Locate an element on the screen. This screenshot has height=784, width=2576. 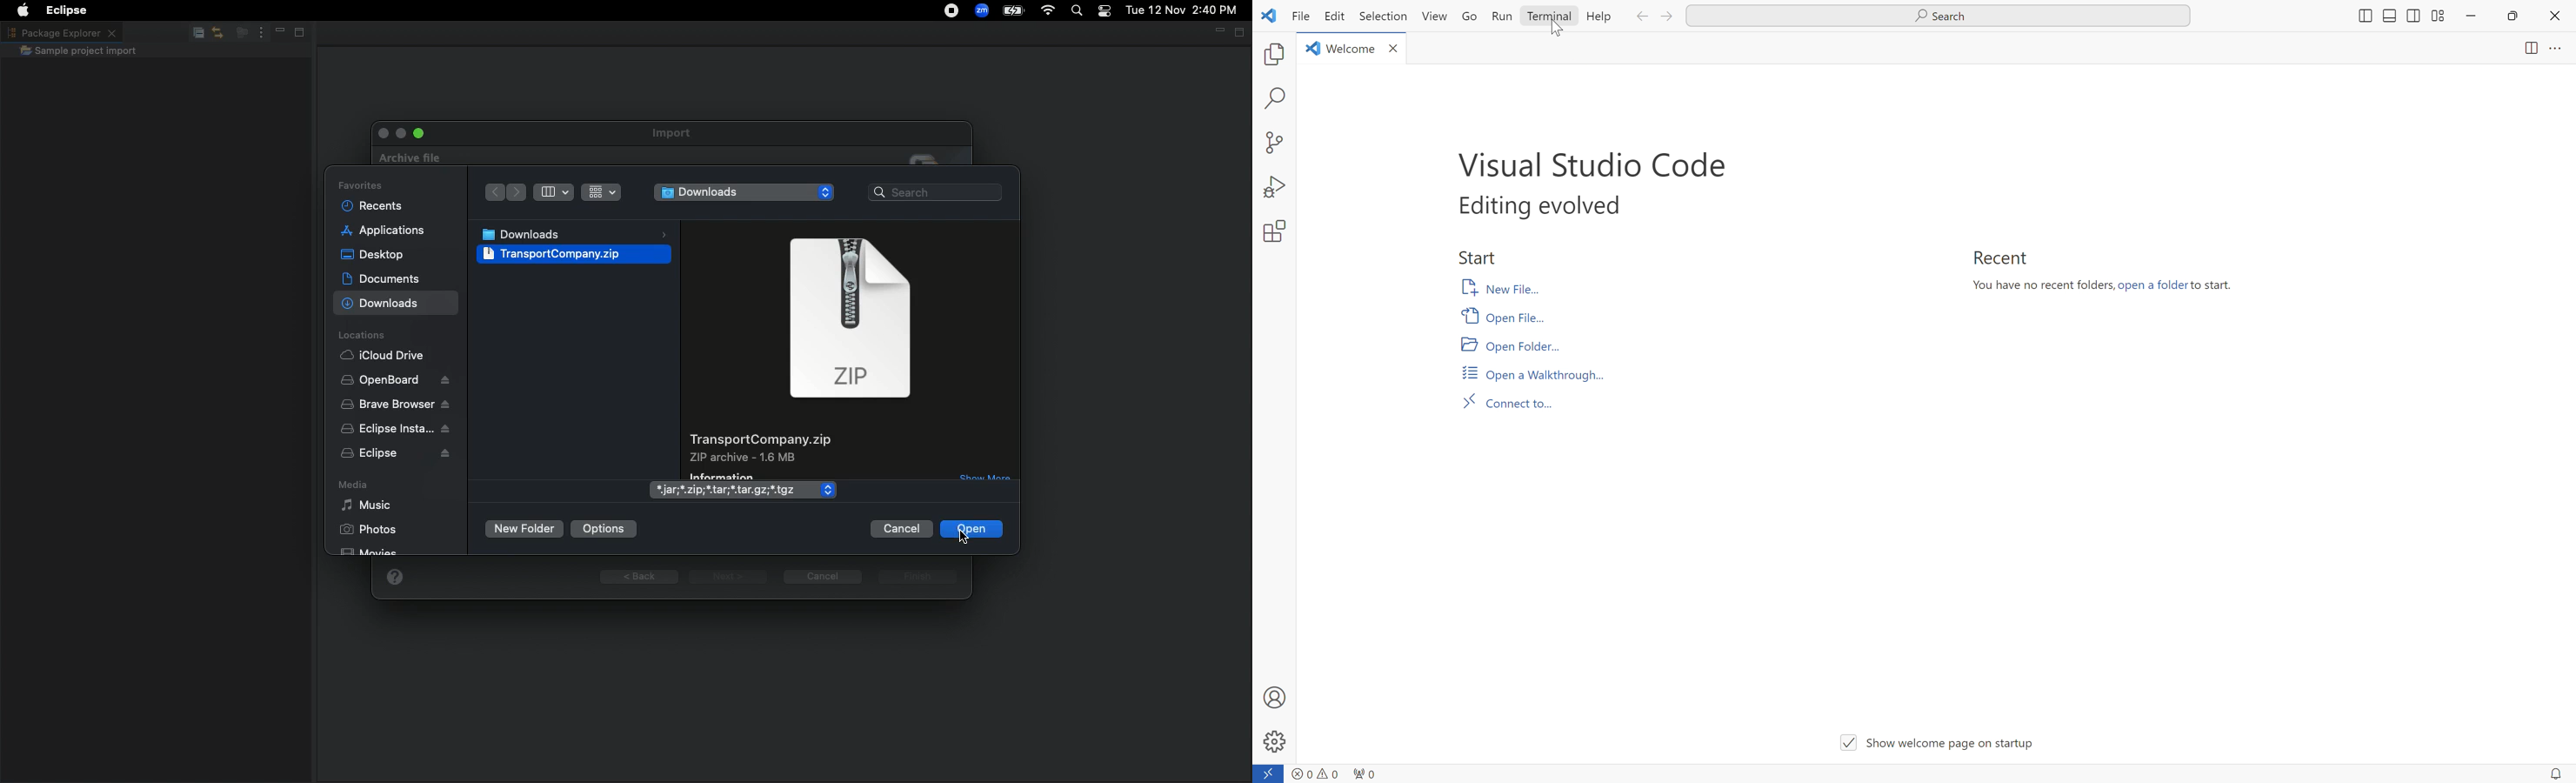
Settings is located at coordinates (1274, 742).